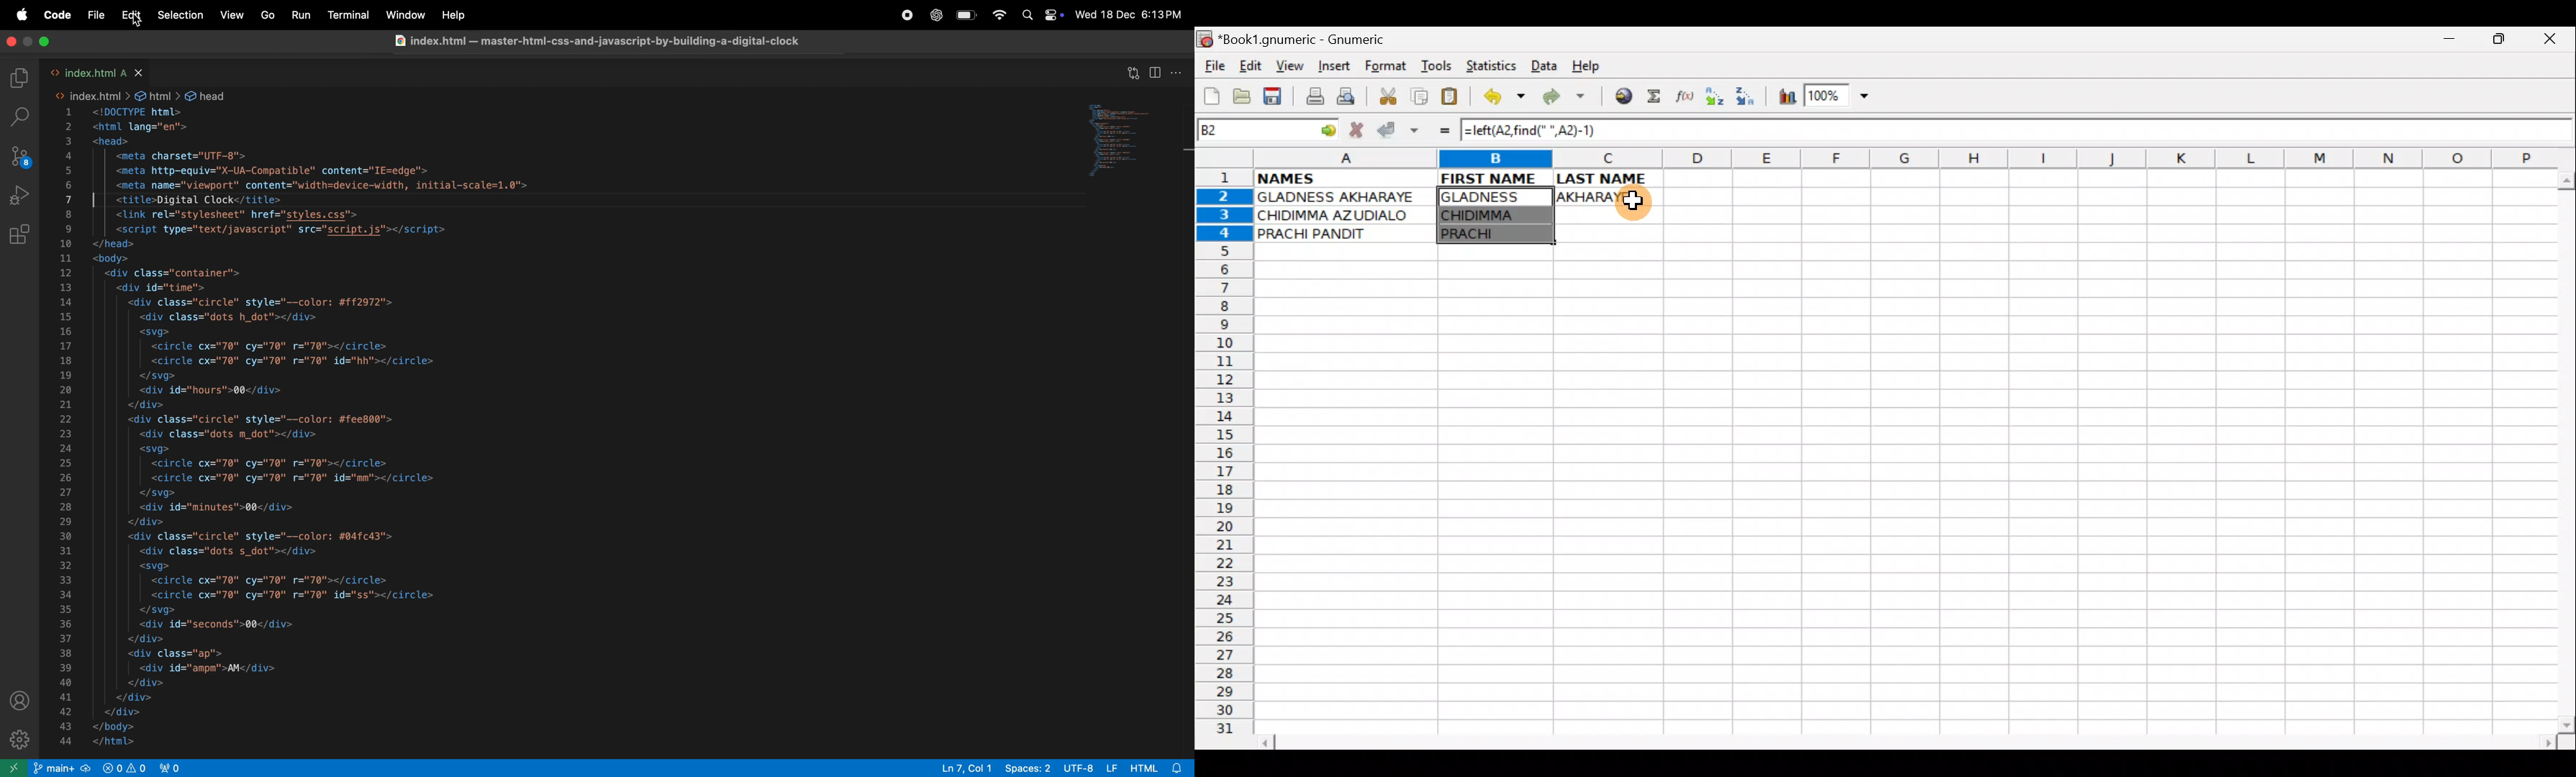  Describe the element at coordinates (2446, 42) in the screenshot. I see `Minimize` at that location.